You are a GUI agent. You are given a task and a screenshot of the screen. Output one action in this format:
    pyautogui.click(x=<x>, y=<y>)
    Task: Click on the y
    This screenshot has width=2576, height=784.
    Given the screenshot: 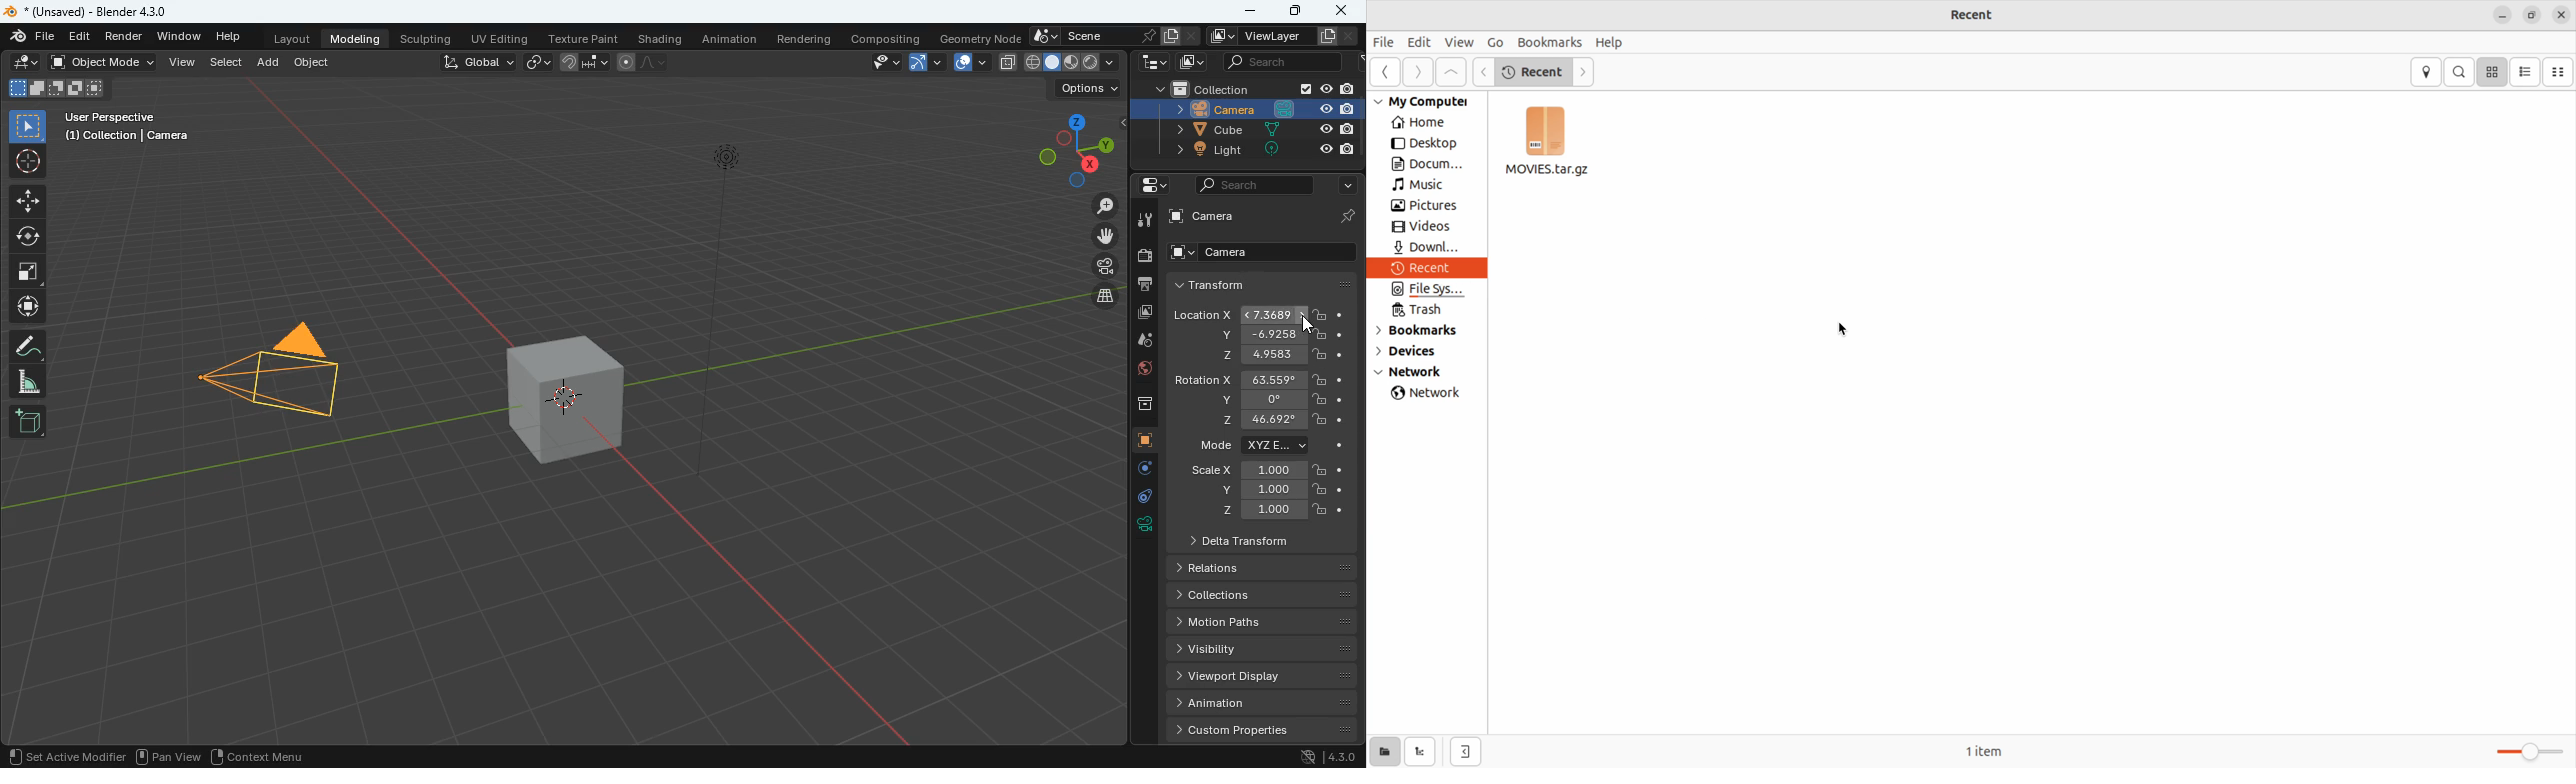 What is the action you would take?
    pyautogui.click(x=1270, y=490)
    